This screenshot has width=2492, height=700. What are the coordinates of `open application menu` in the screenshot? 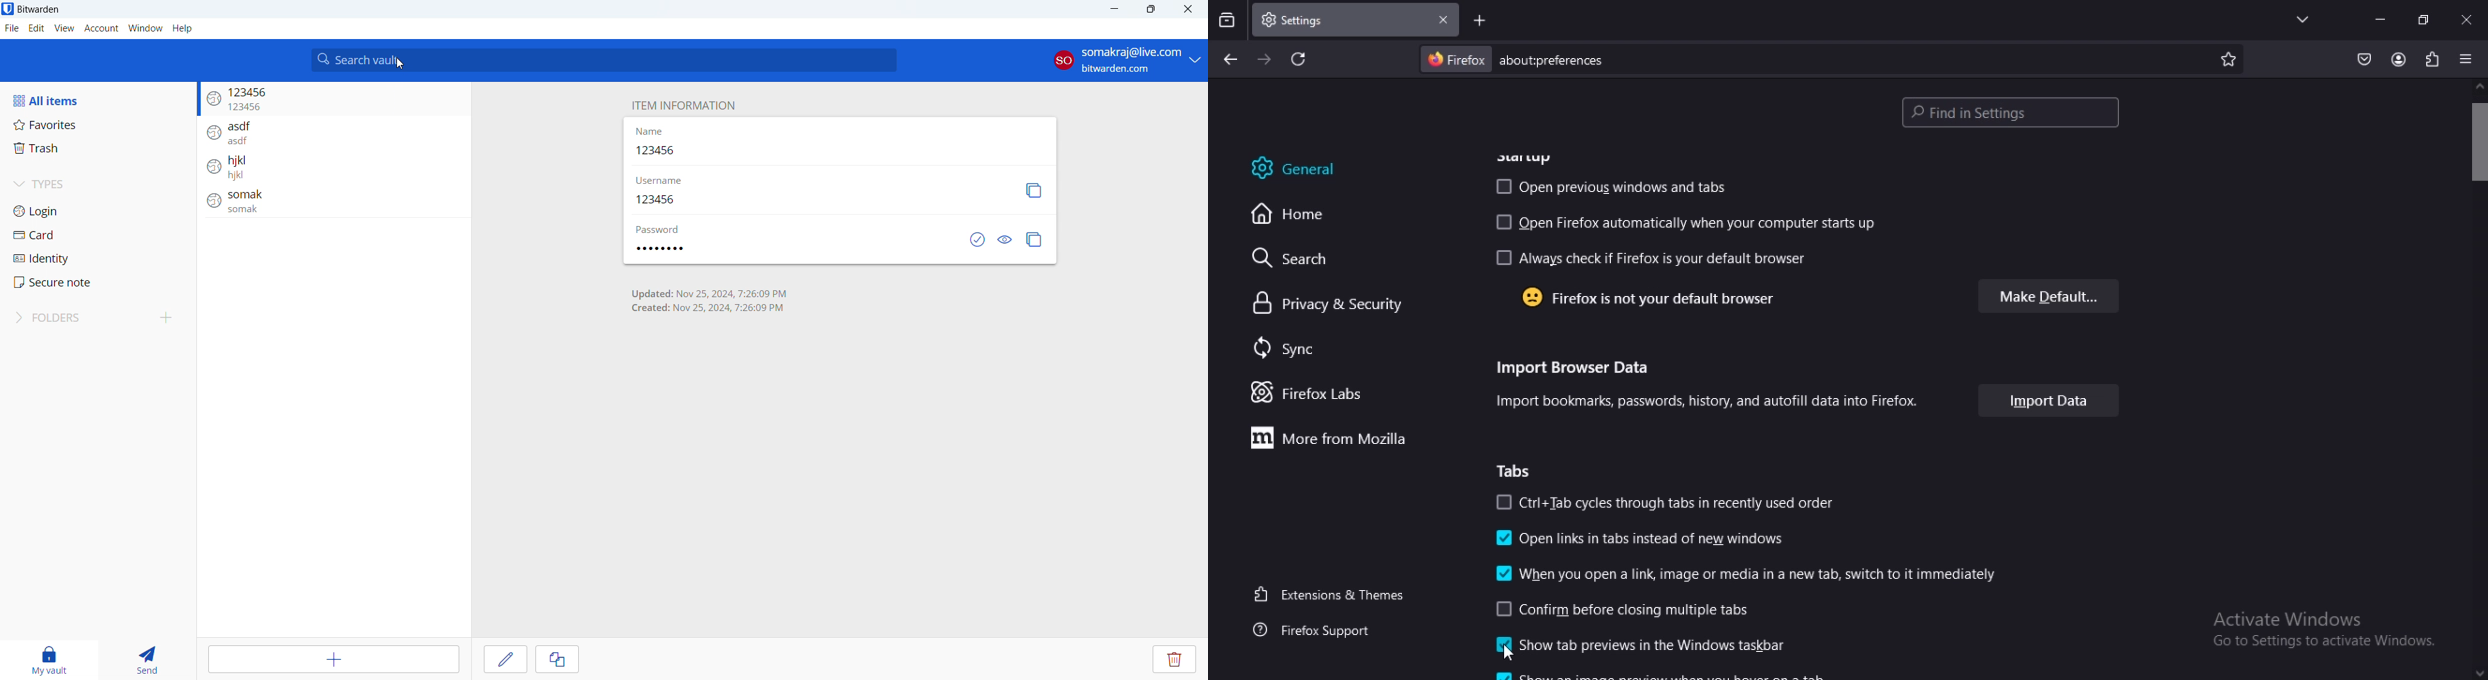 It's located at (2463, 59).